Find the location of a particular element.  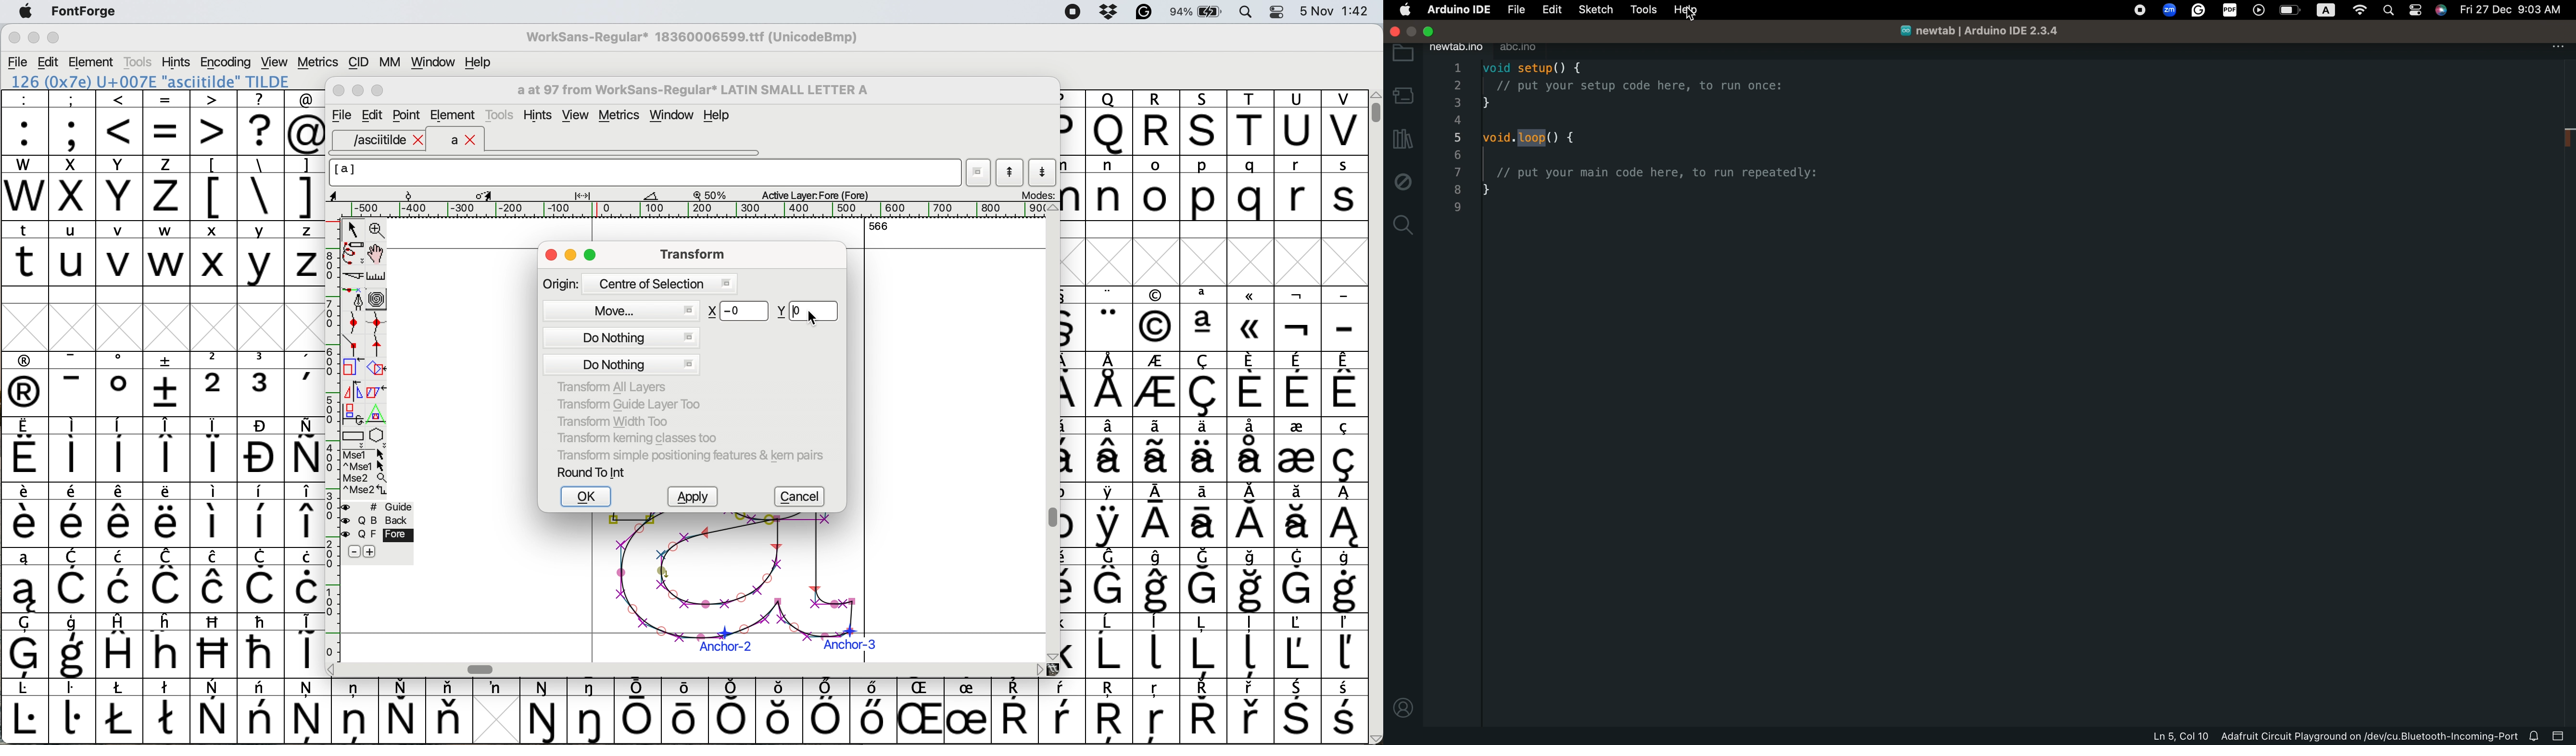

maximise is located at coordinates (592, 257).